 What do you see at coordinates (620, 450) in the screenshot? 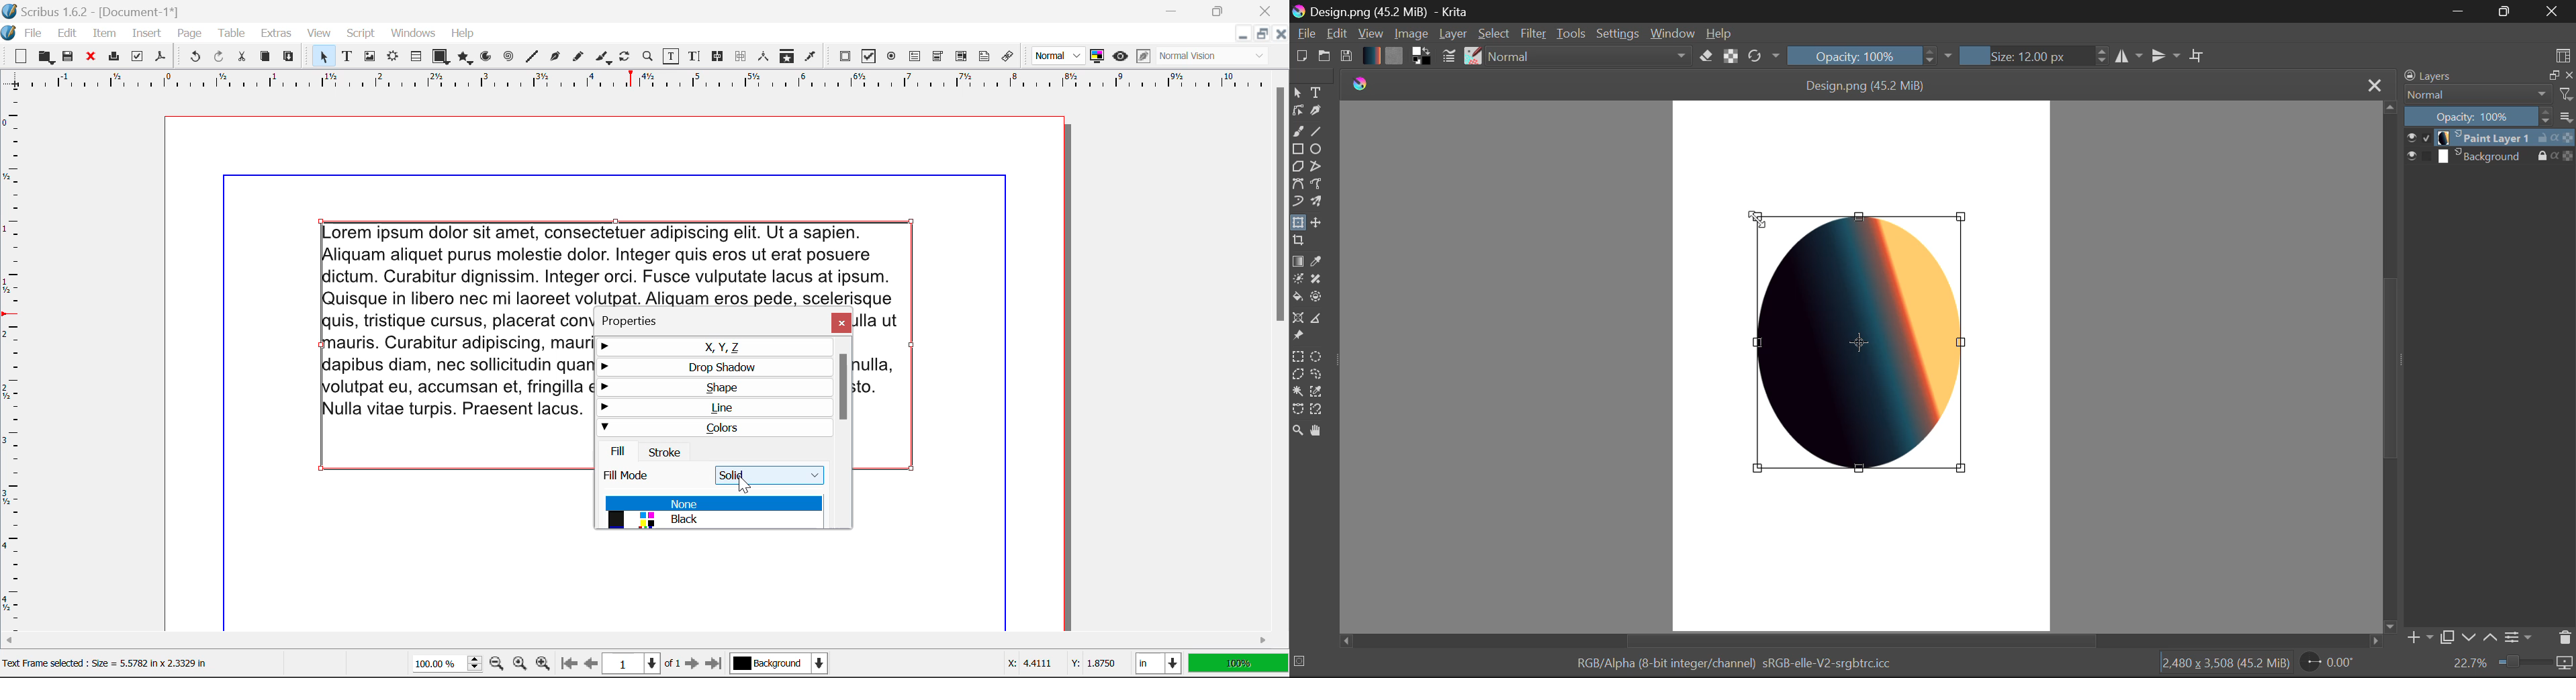
I see `Fill Tab Open` at bounding box center [620, 450].